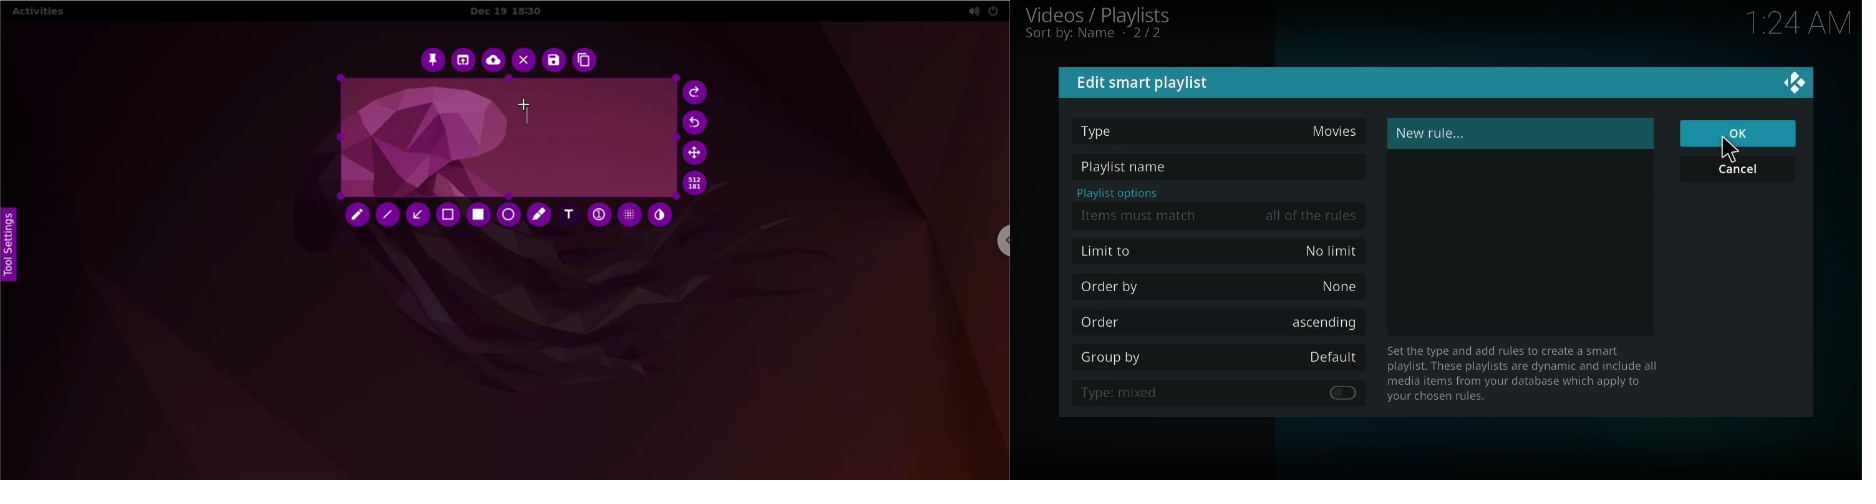  Describe the element at coordinates (1736, 170) in the screenshot. I see `cancel` at that location.